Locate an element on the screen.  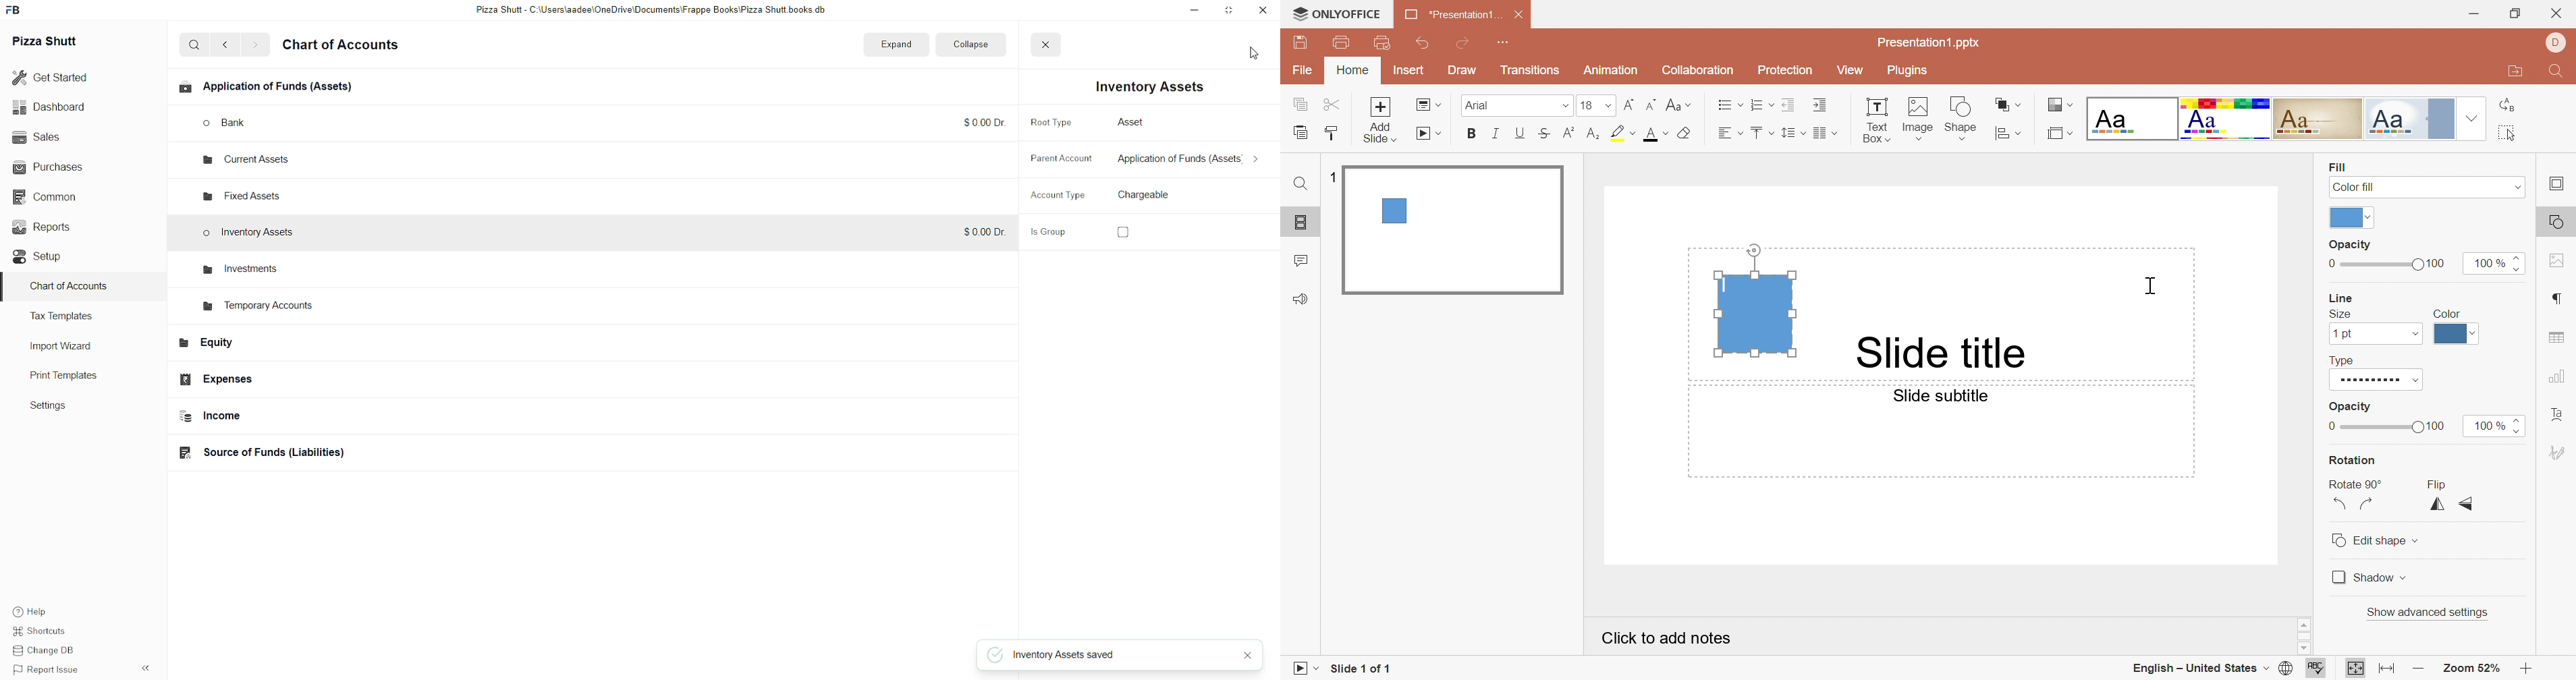
close  is located at coordinates (1247, 657).